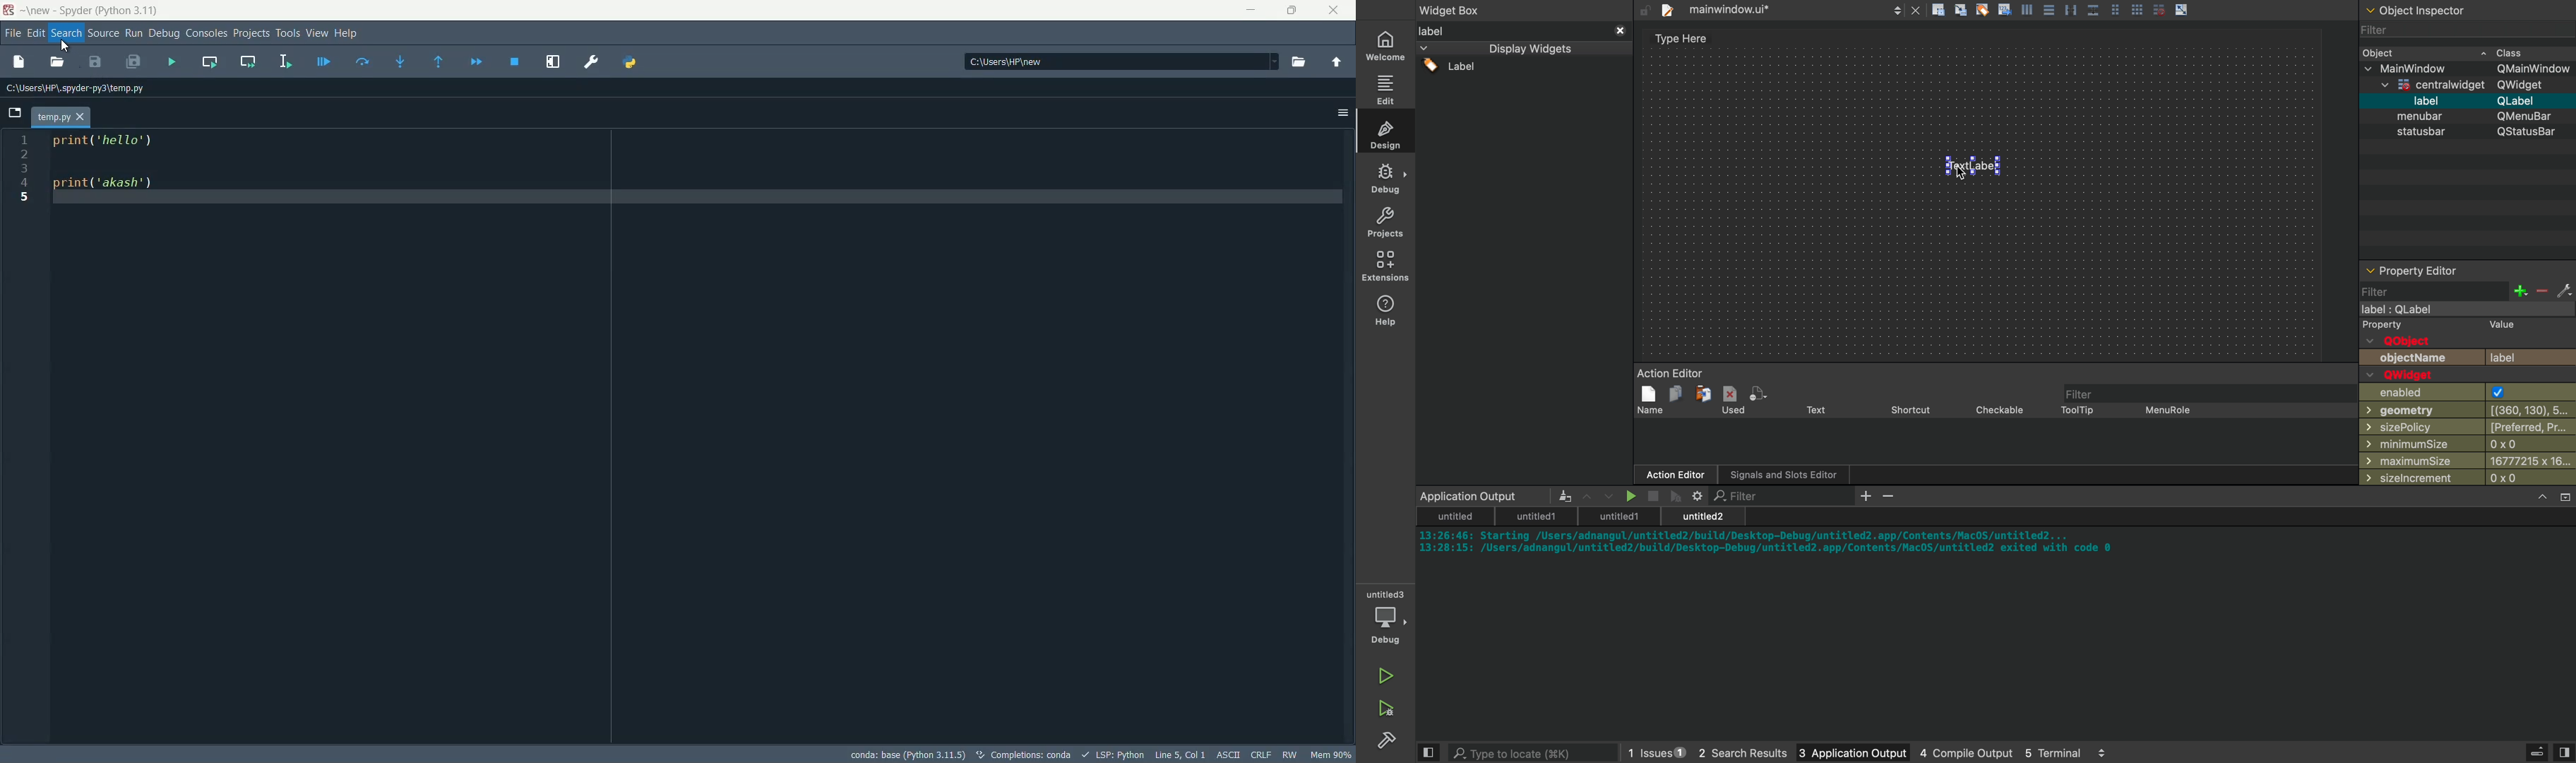 This screenshot has width=2576, height=784. Describe the element at coordinates (1340, 113) in the screenshot. I see `options` at that location.